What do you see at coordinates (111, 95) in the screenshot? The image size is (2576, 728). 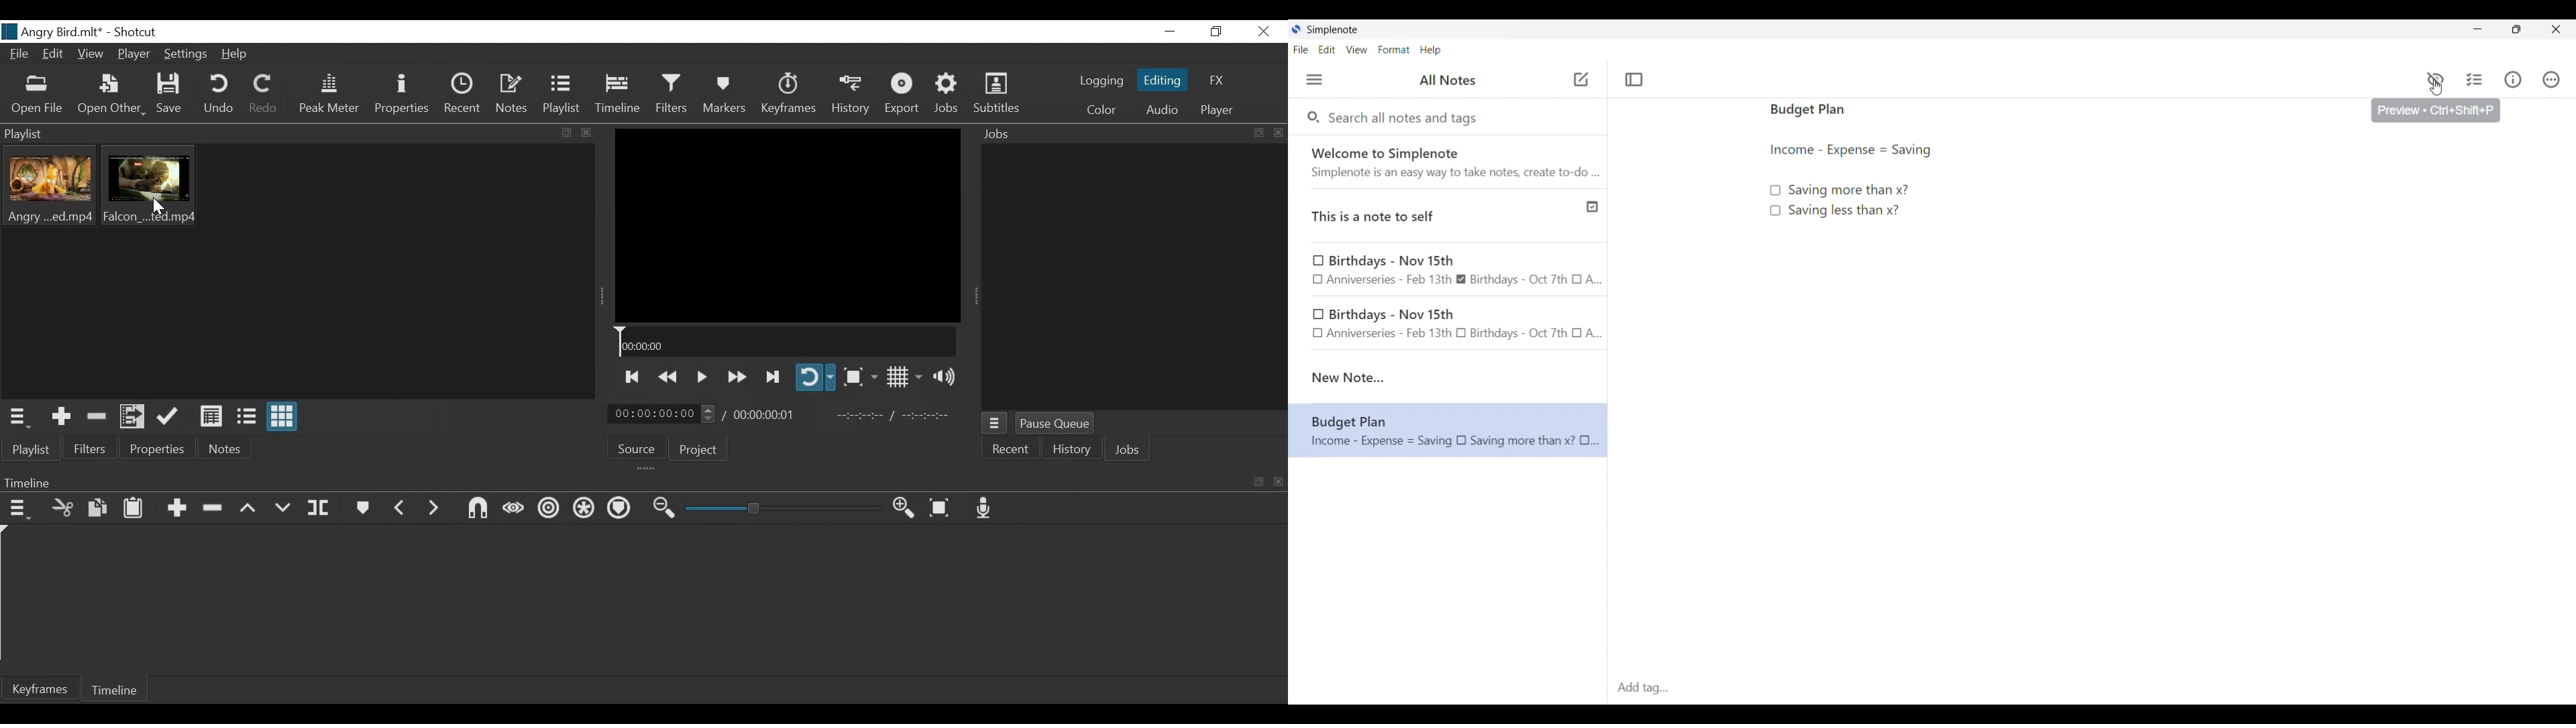 I see `Open Other` at bounding box center [111, 95].